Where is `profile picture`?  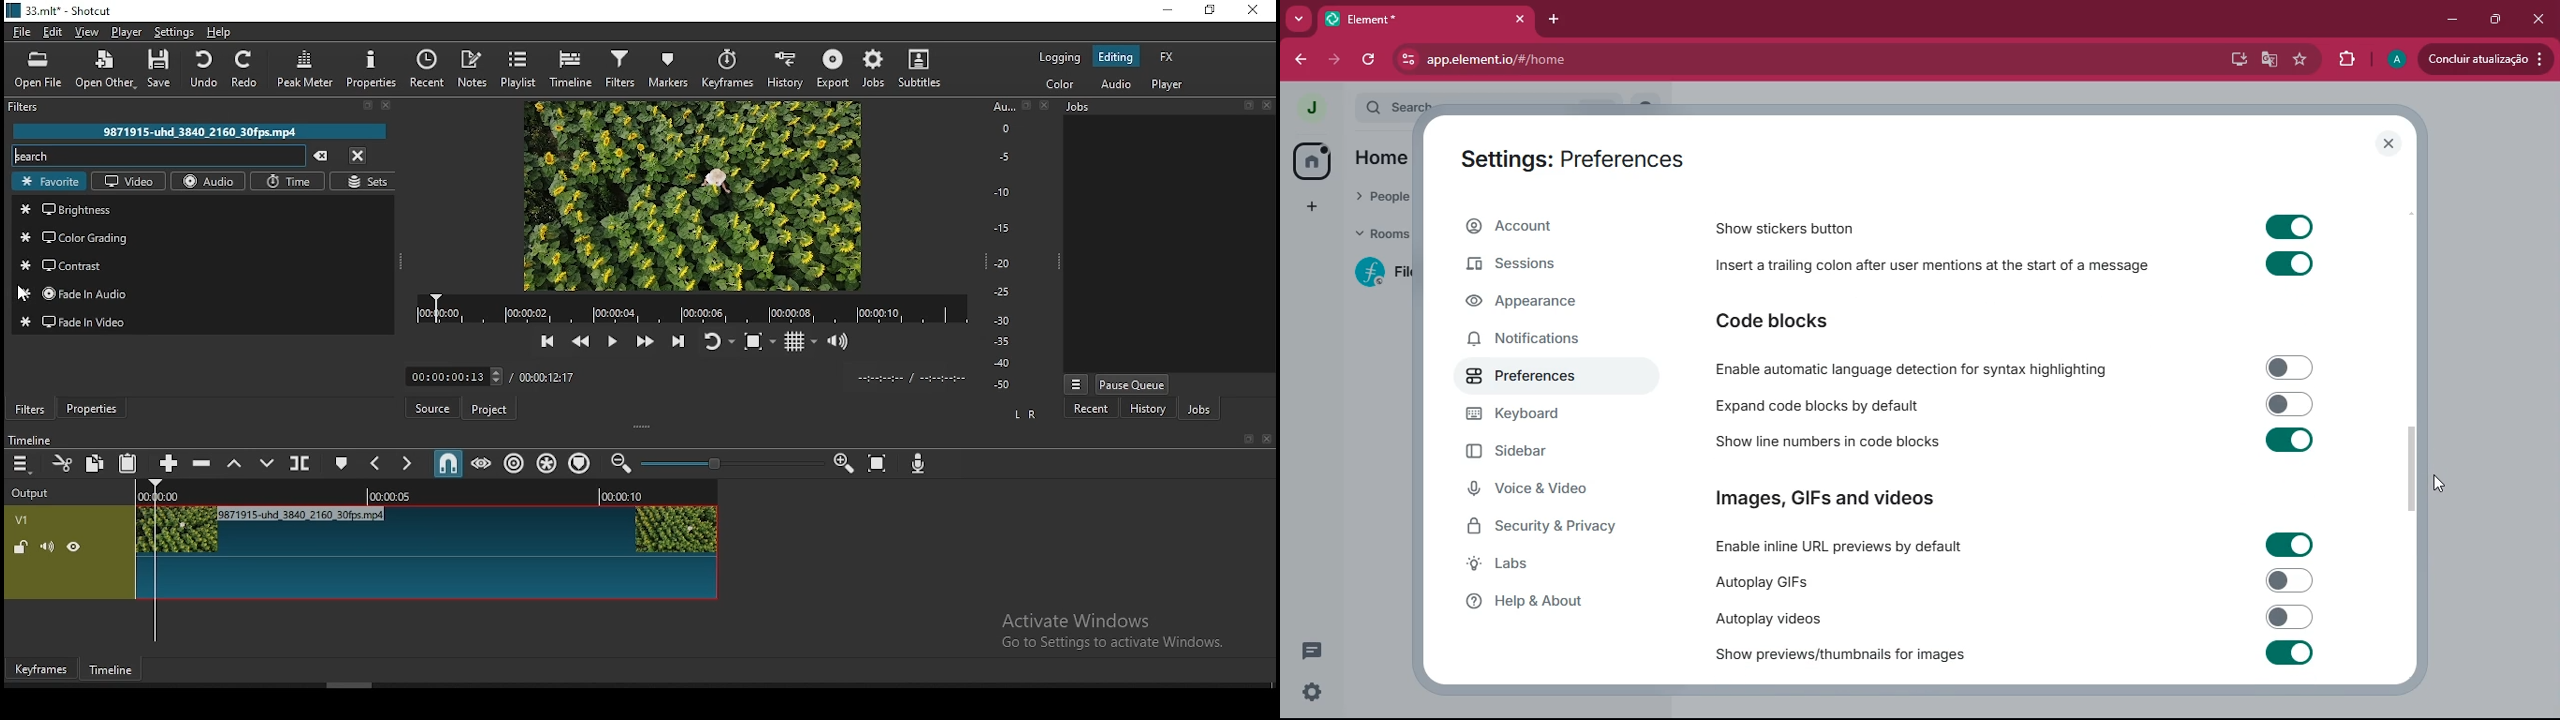
profile picture is located at coordinates (2396, 60).